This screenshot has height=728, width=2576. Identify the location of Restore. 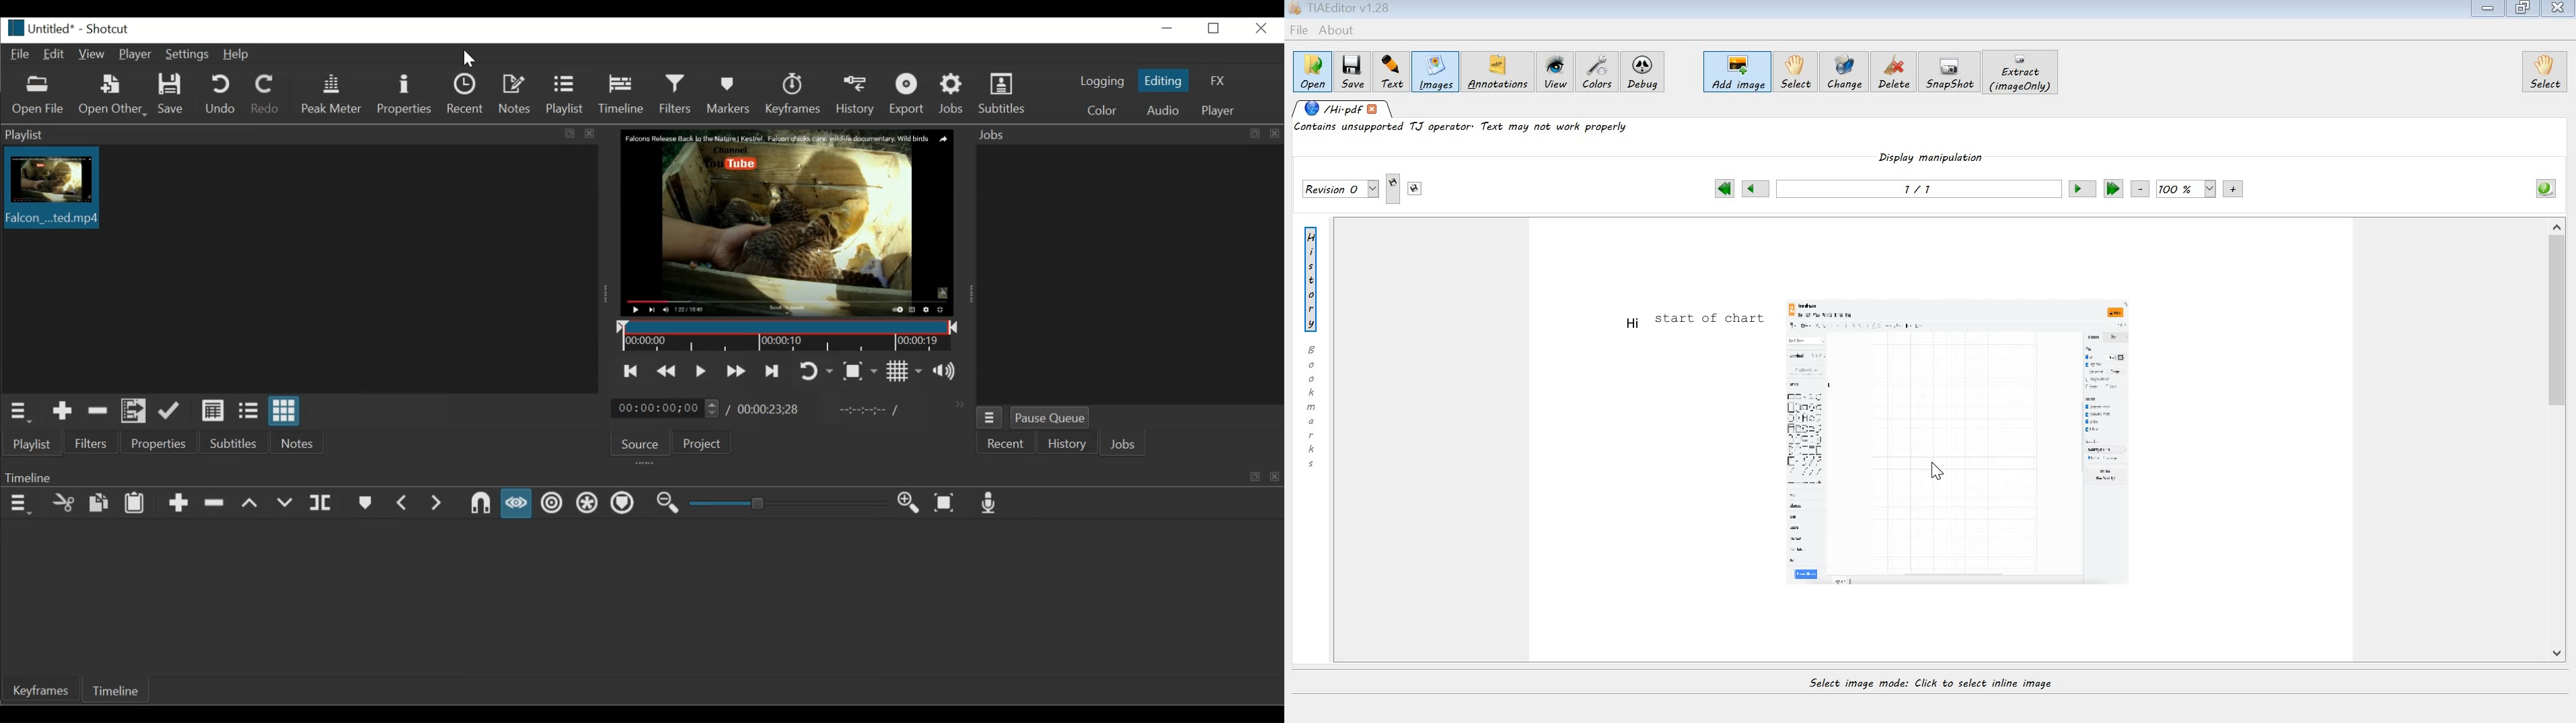
(1214, 28).